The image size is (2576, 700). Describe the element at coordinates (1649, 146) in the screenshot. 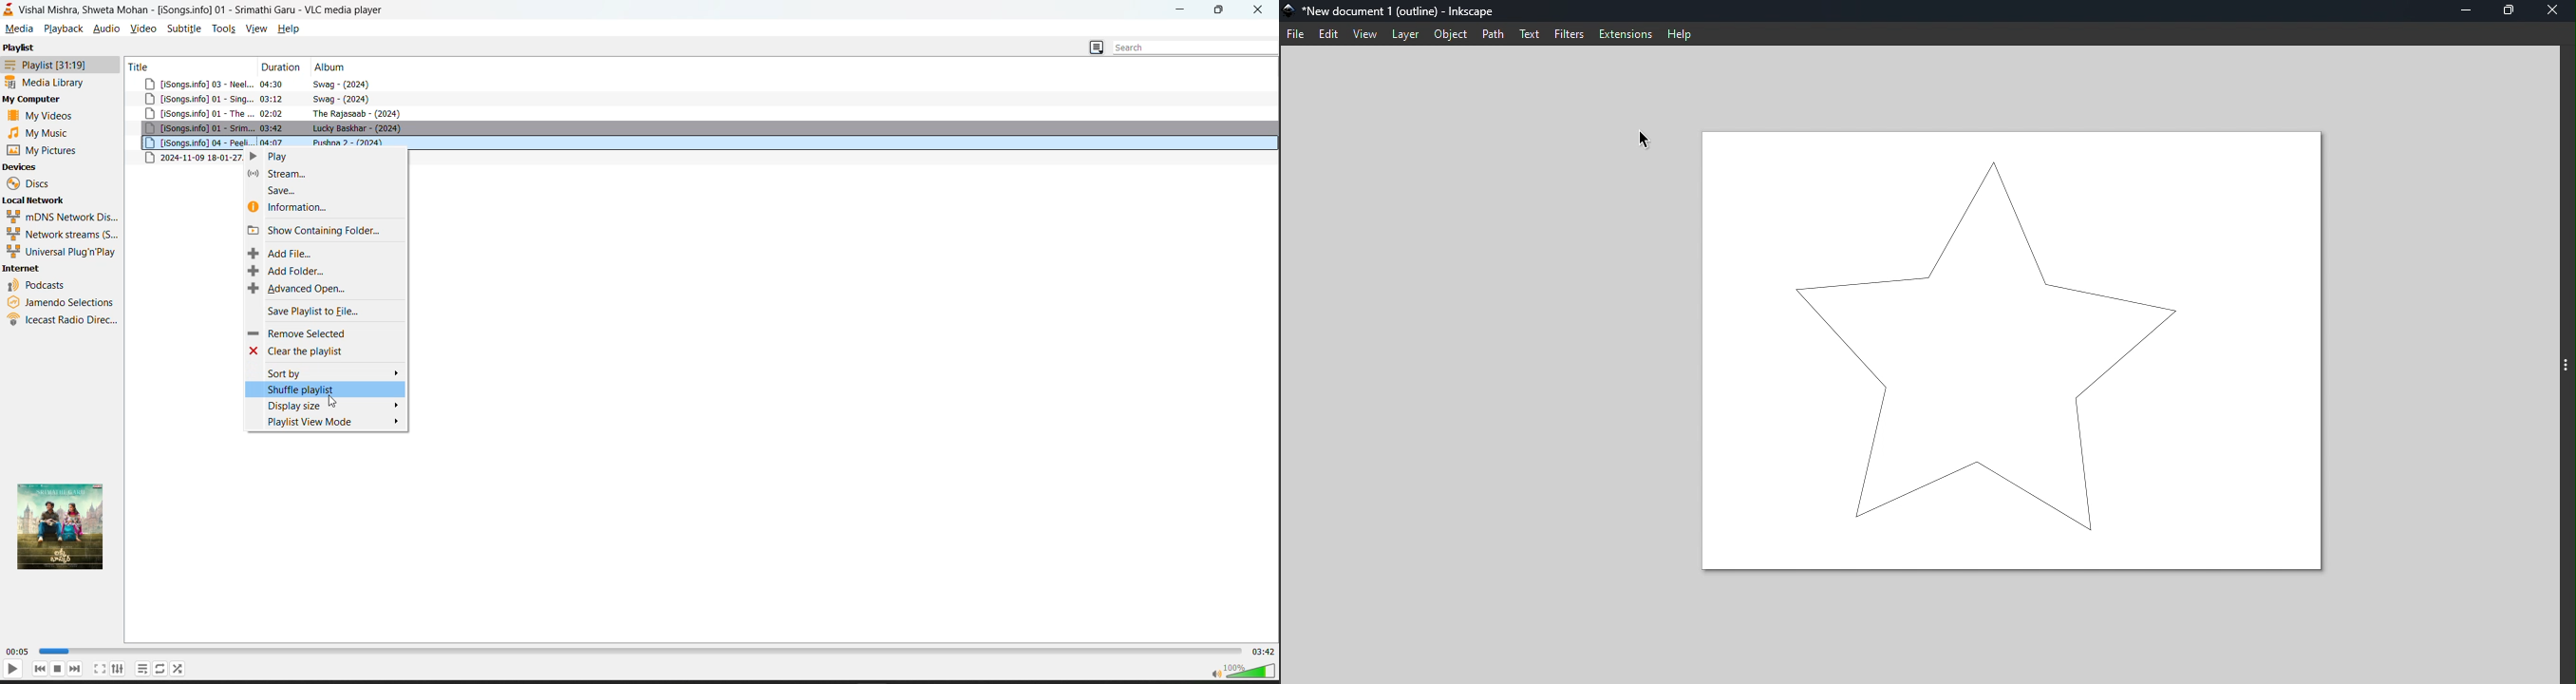

I see `Cursor` at that location.